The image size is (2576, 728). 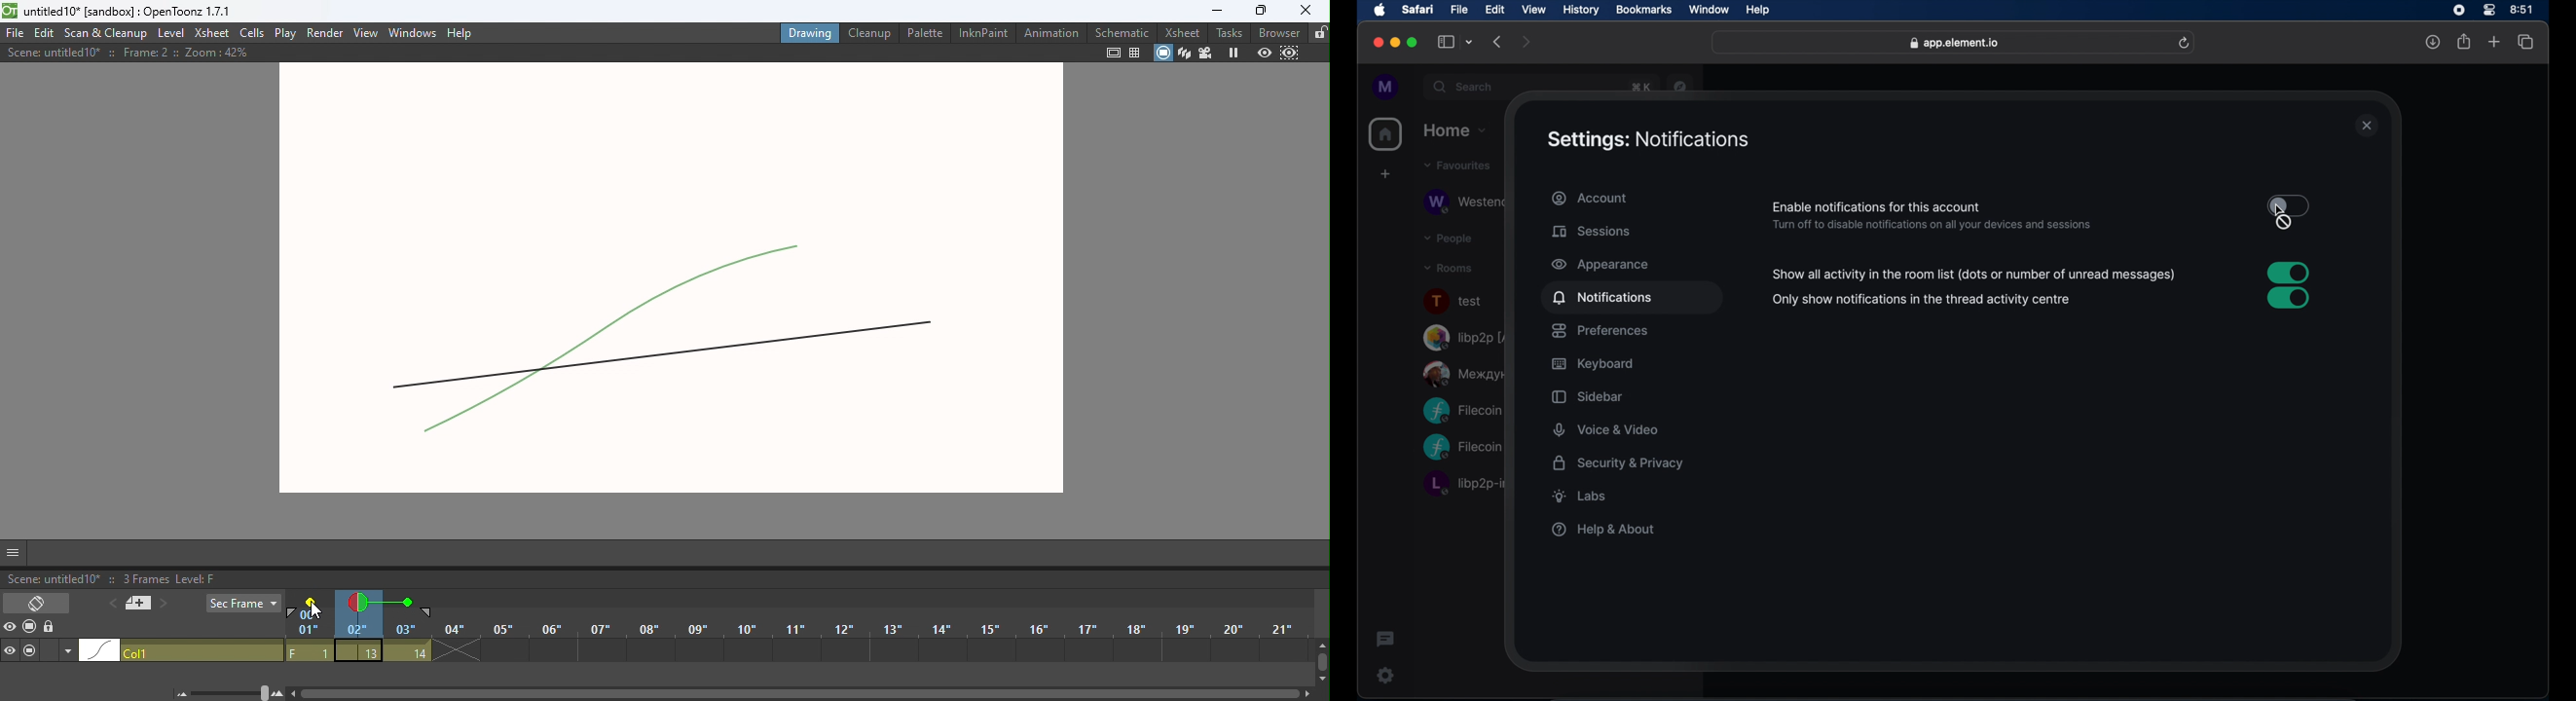 I want to click on people dropdown, so click(x=1447, y=239).